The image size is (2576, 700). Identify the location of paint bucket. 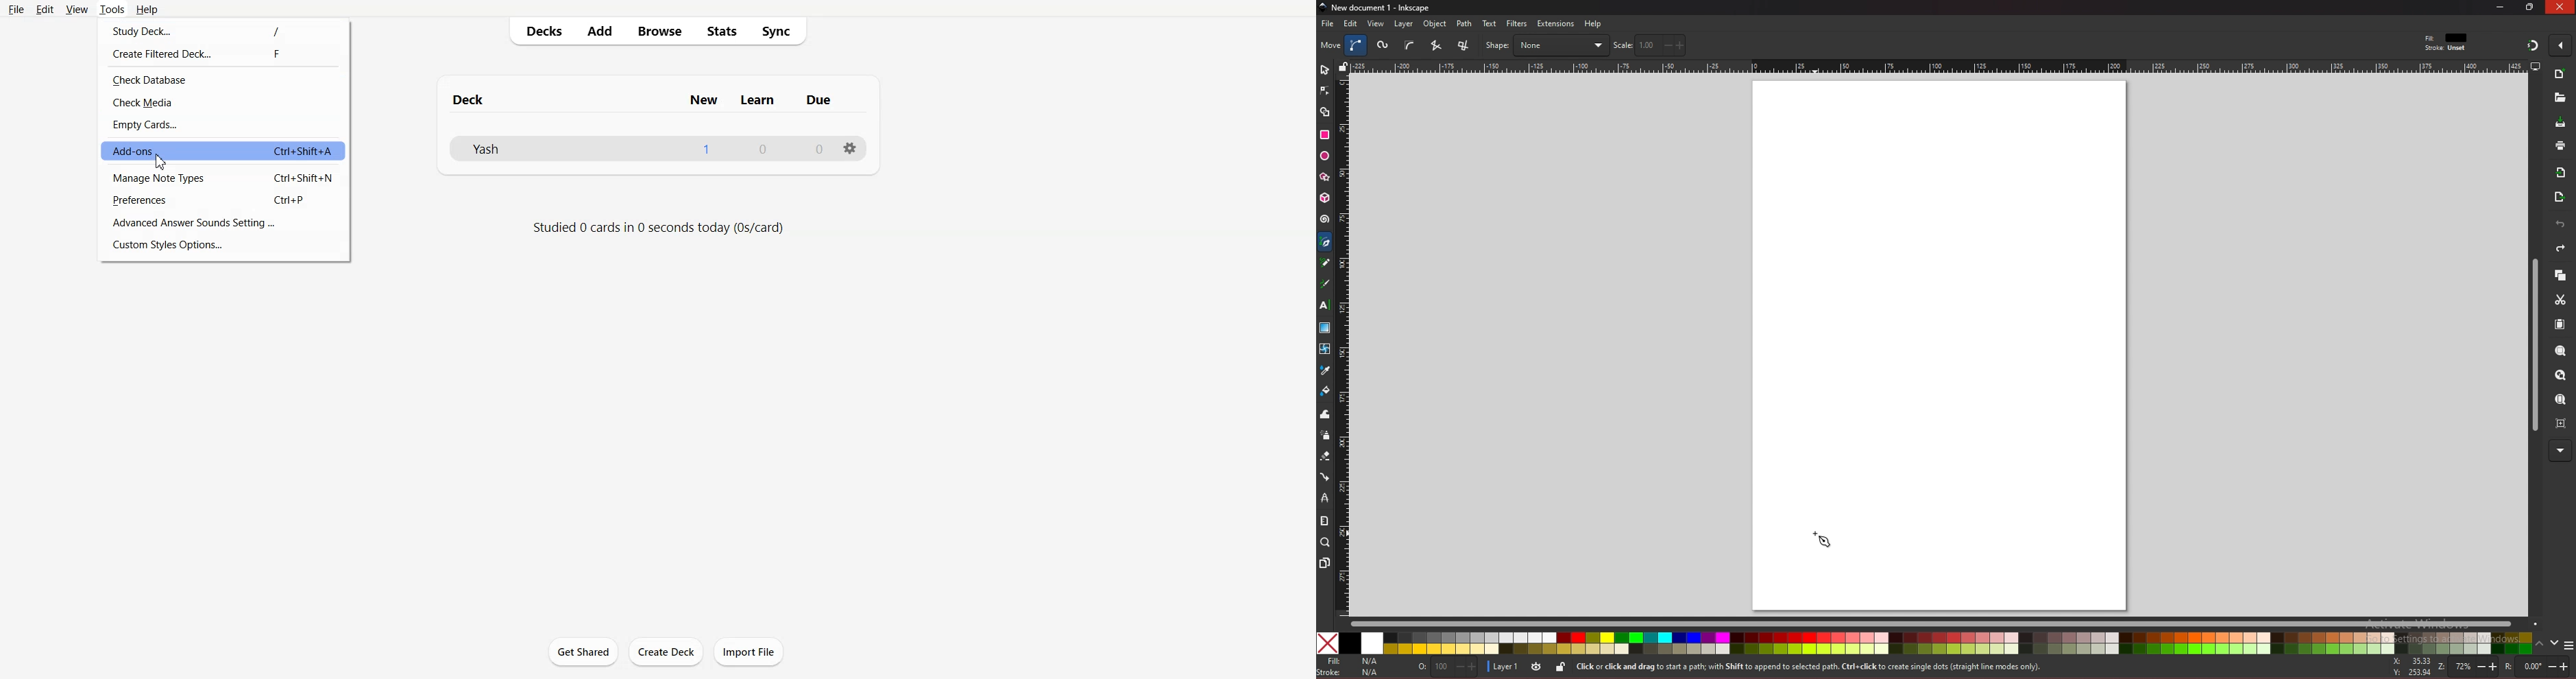
(1325, 390).